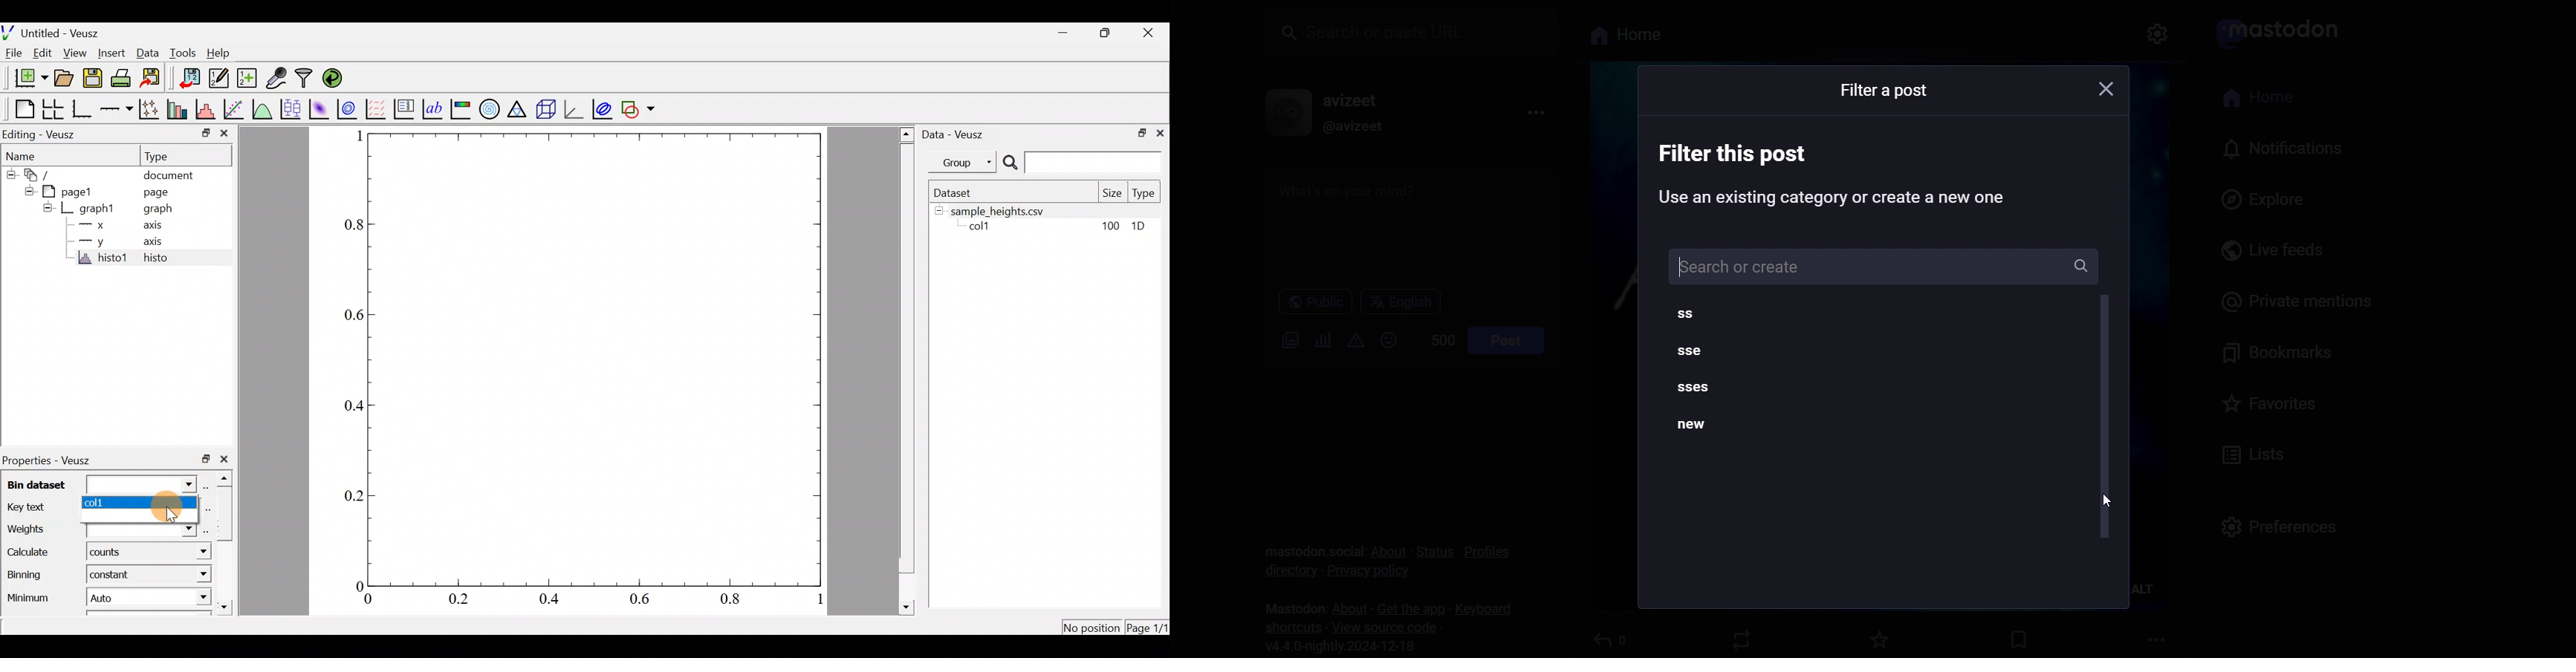 This screenshot has height=672, width=2576. What do you see at coordinates (29, 572) in the screenshot?
I see `Binning` at bounding box center [29, 572].